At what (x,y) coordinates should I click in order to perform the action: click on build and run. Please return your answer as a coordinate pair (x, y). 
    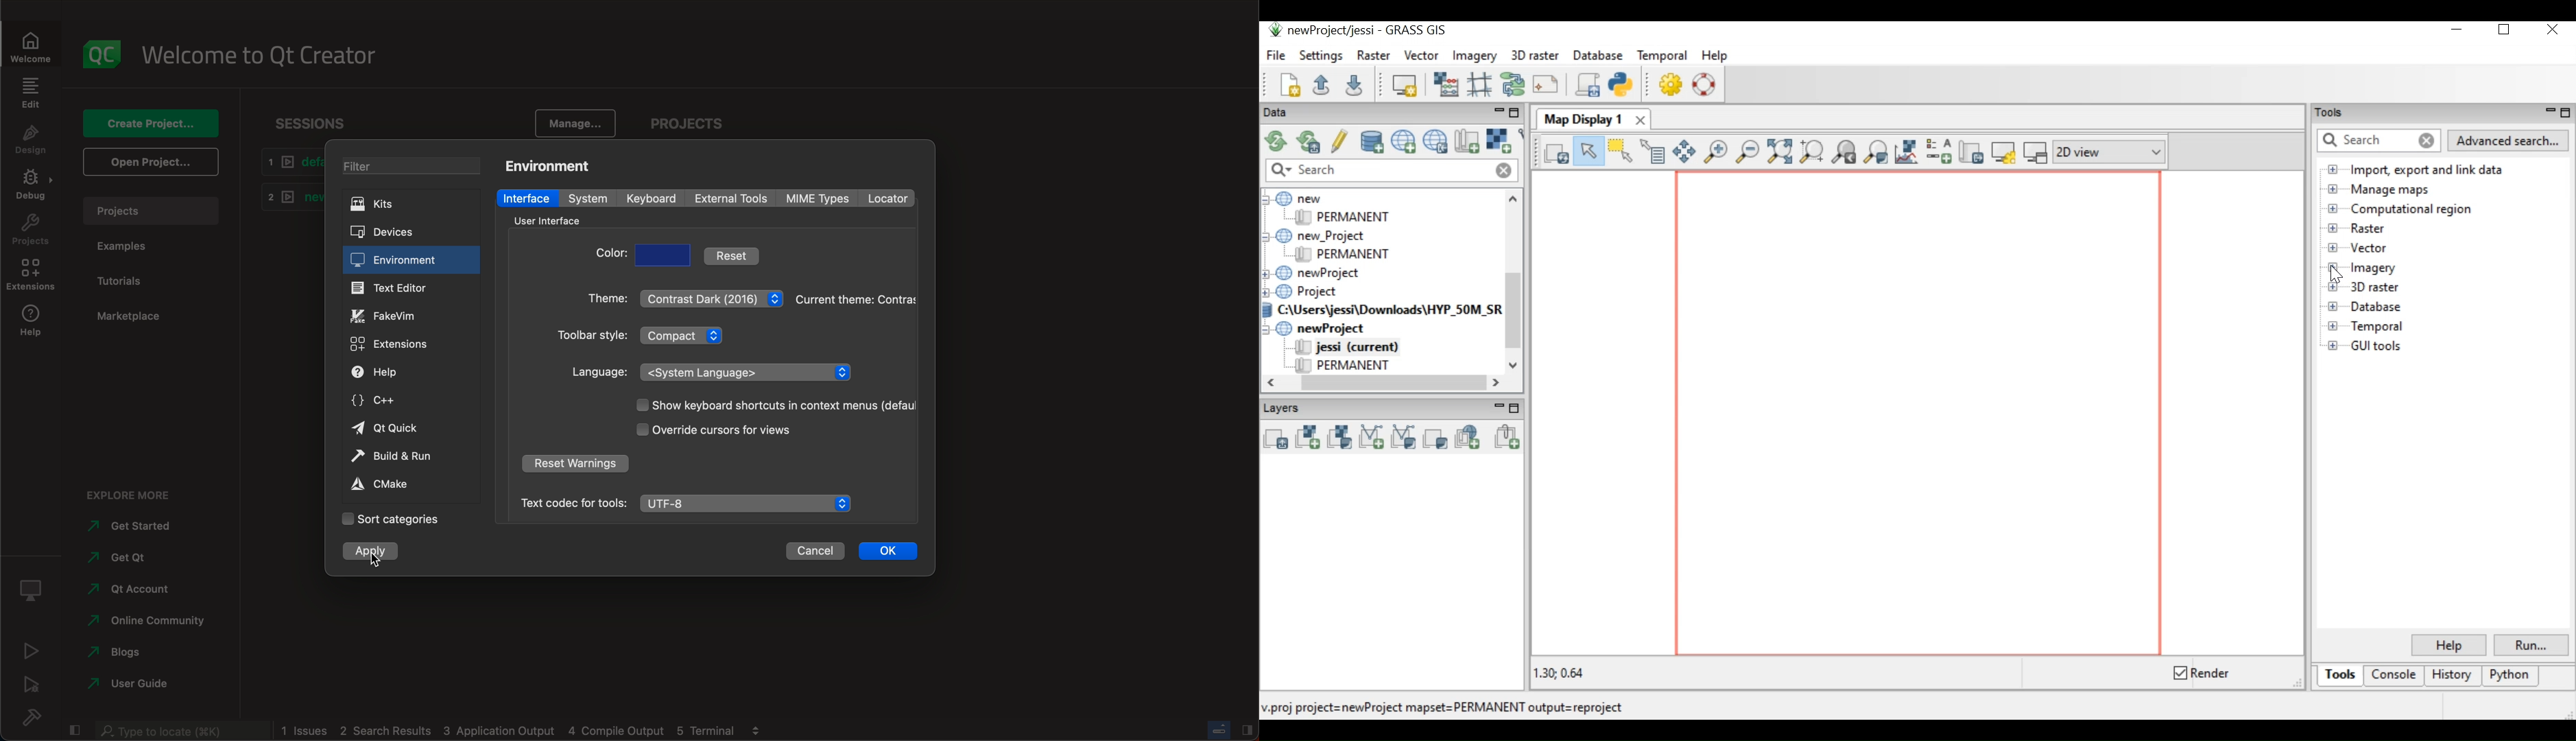
    Looking at the image, I should click on (405, 456).